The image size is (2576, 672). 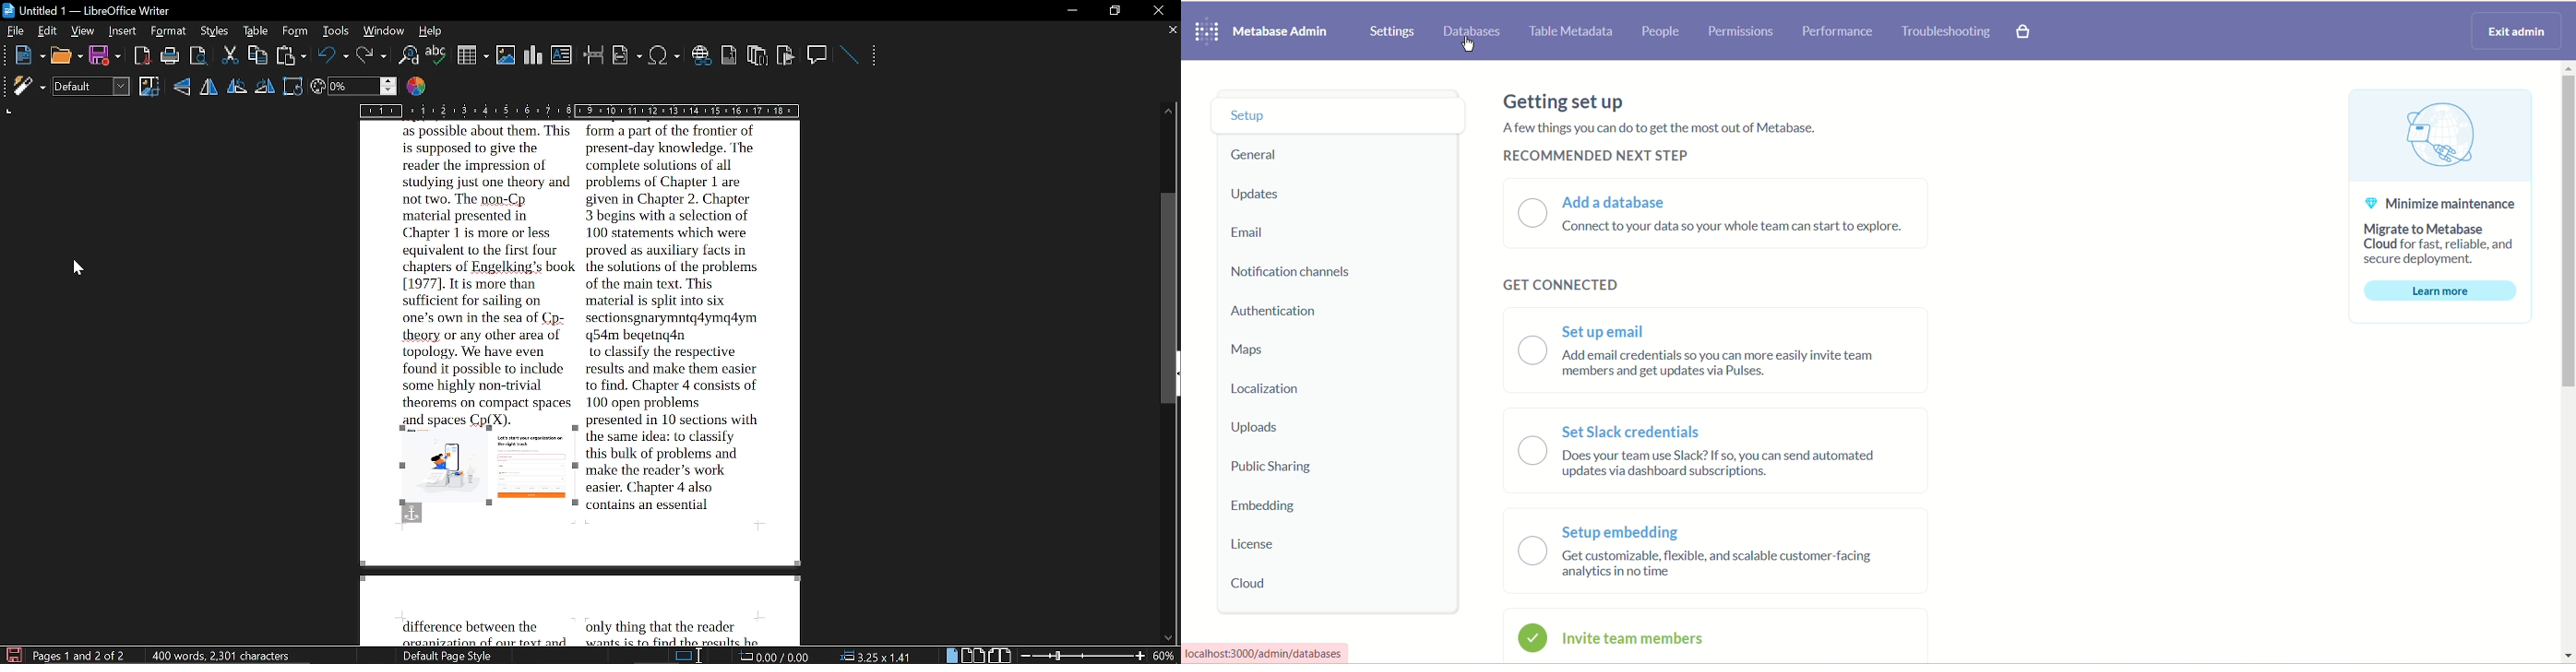 What do you see at coordinates (290, 56) in the screenshot?
I see `paste` at bounding box center [290, 56].